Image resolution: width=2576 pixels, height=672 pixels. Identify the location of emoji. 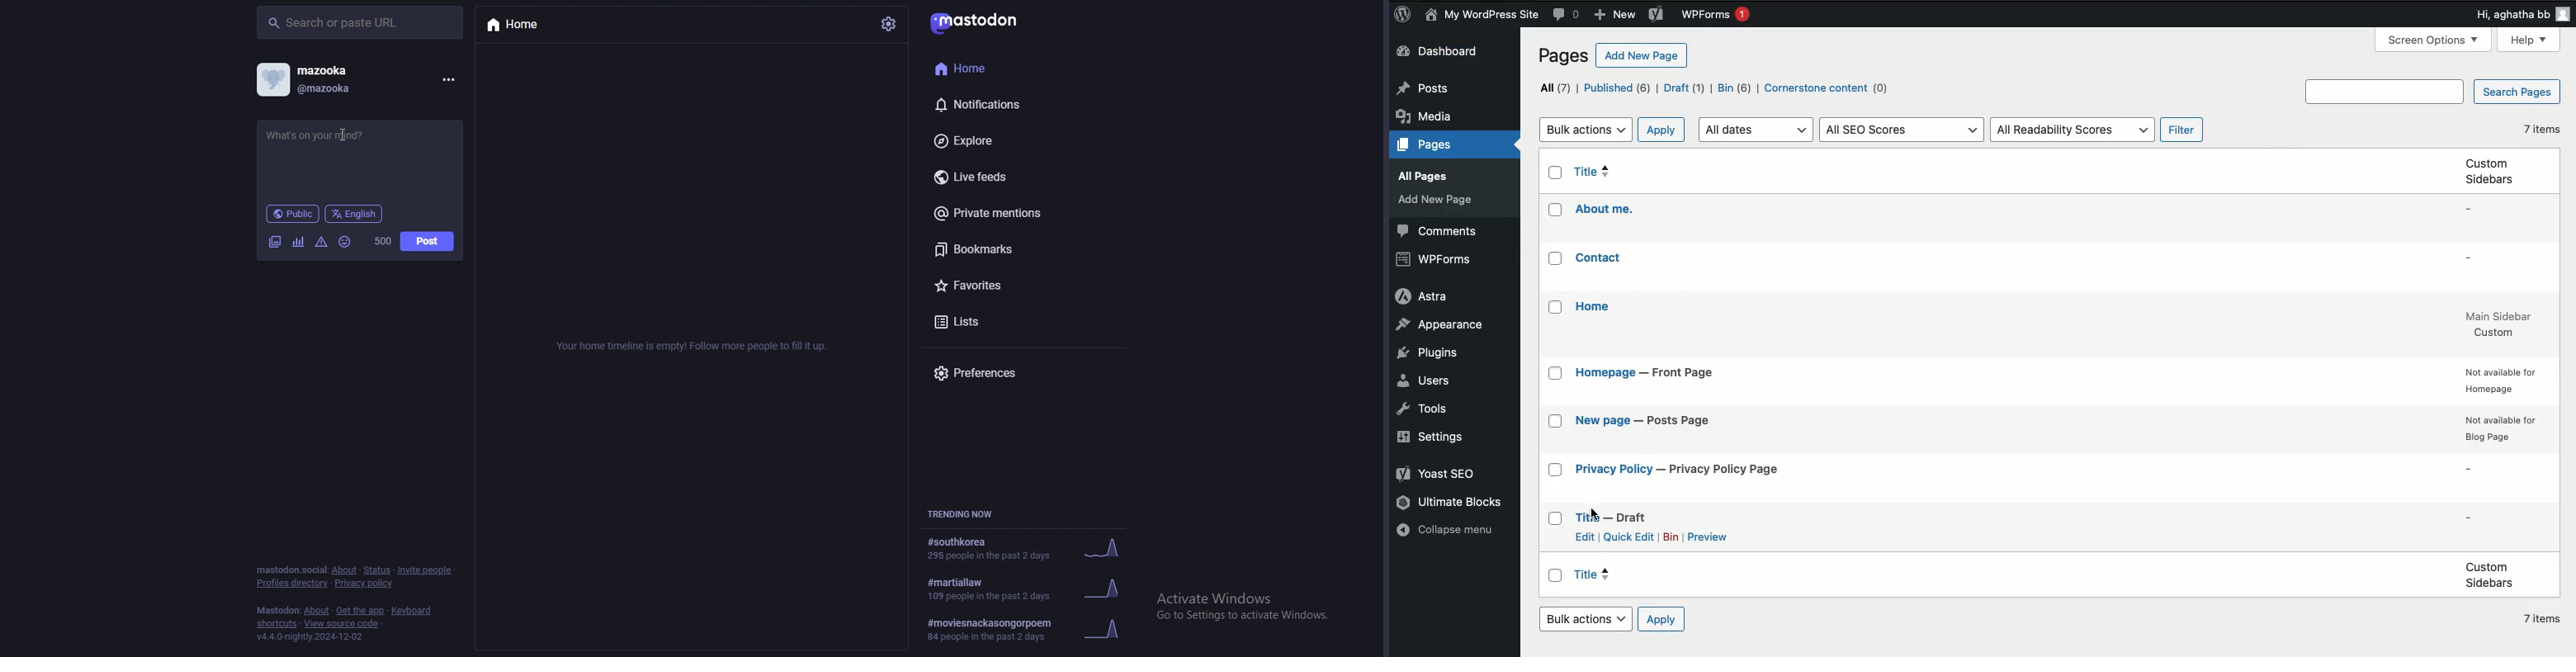
(345, 242).